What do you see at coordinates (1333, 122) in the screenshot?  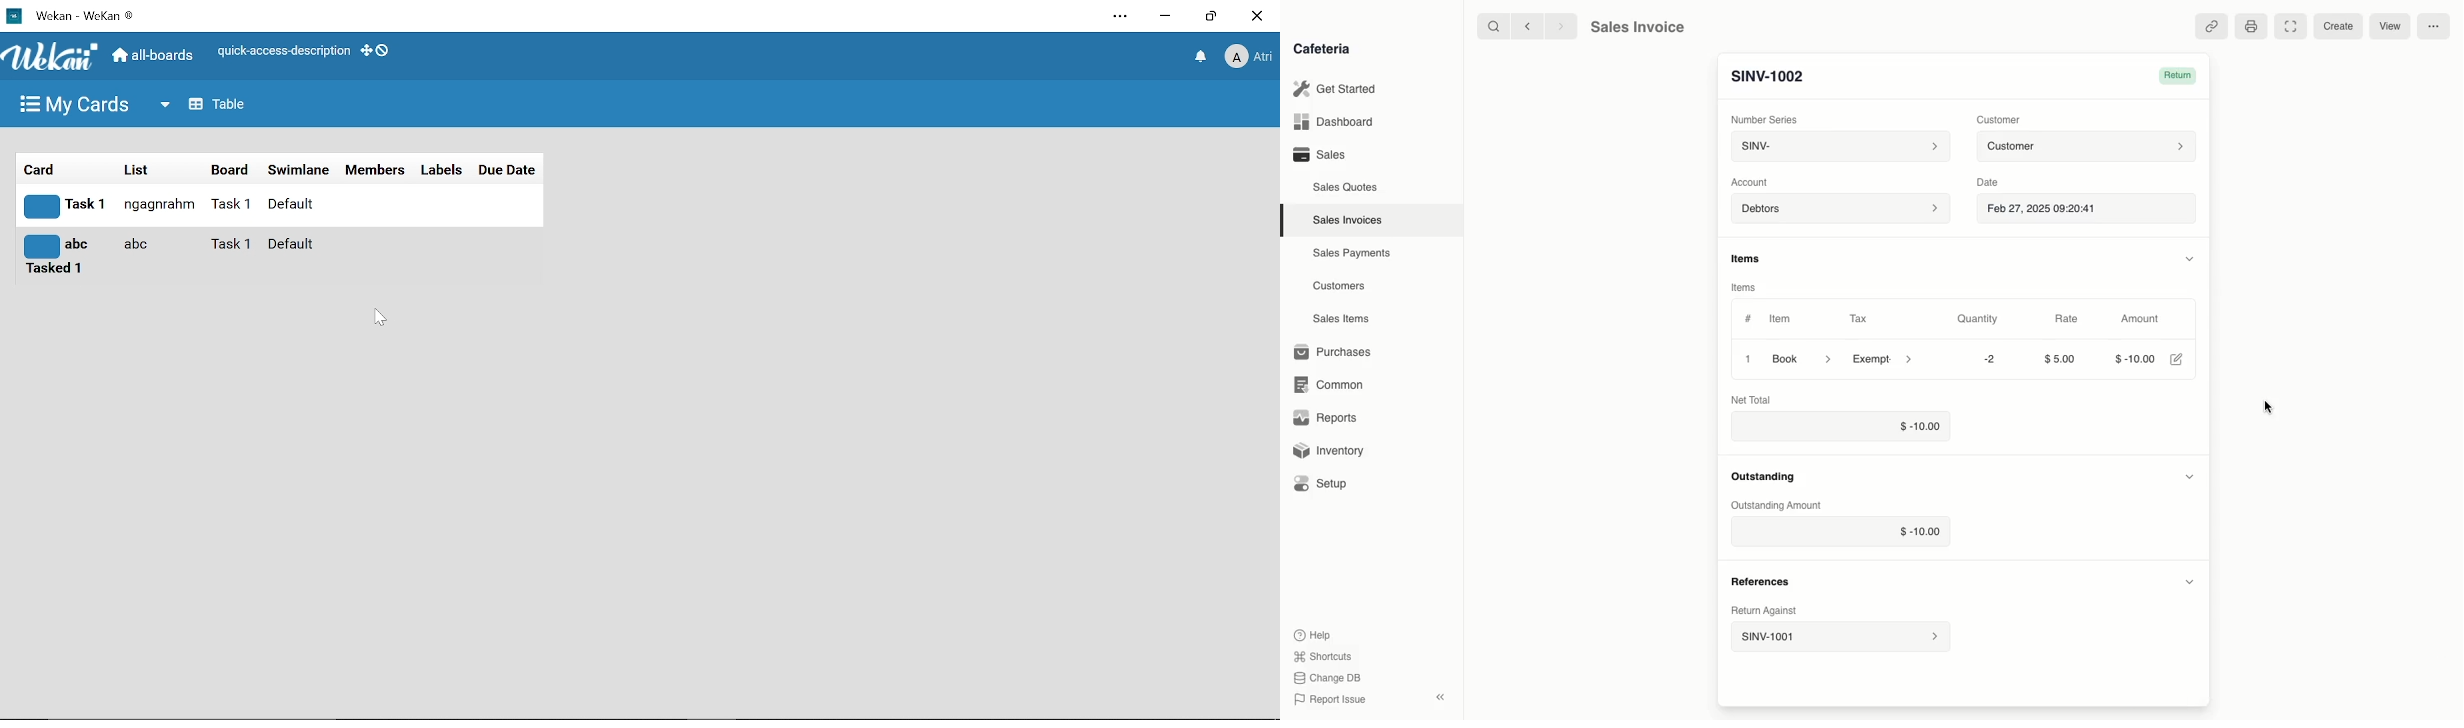 I see `Dashboard` at bounding box center [1333, 122].